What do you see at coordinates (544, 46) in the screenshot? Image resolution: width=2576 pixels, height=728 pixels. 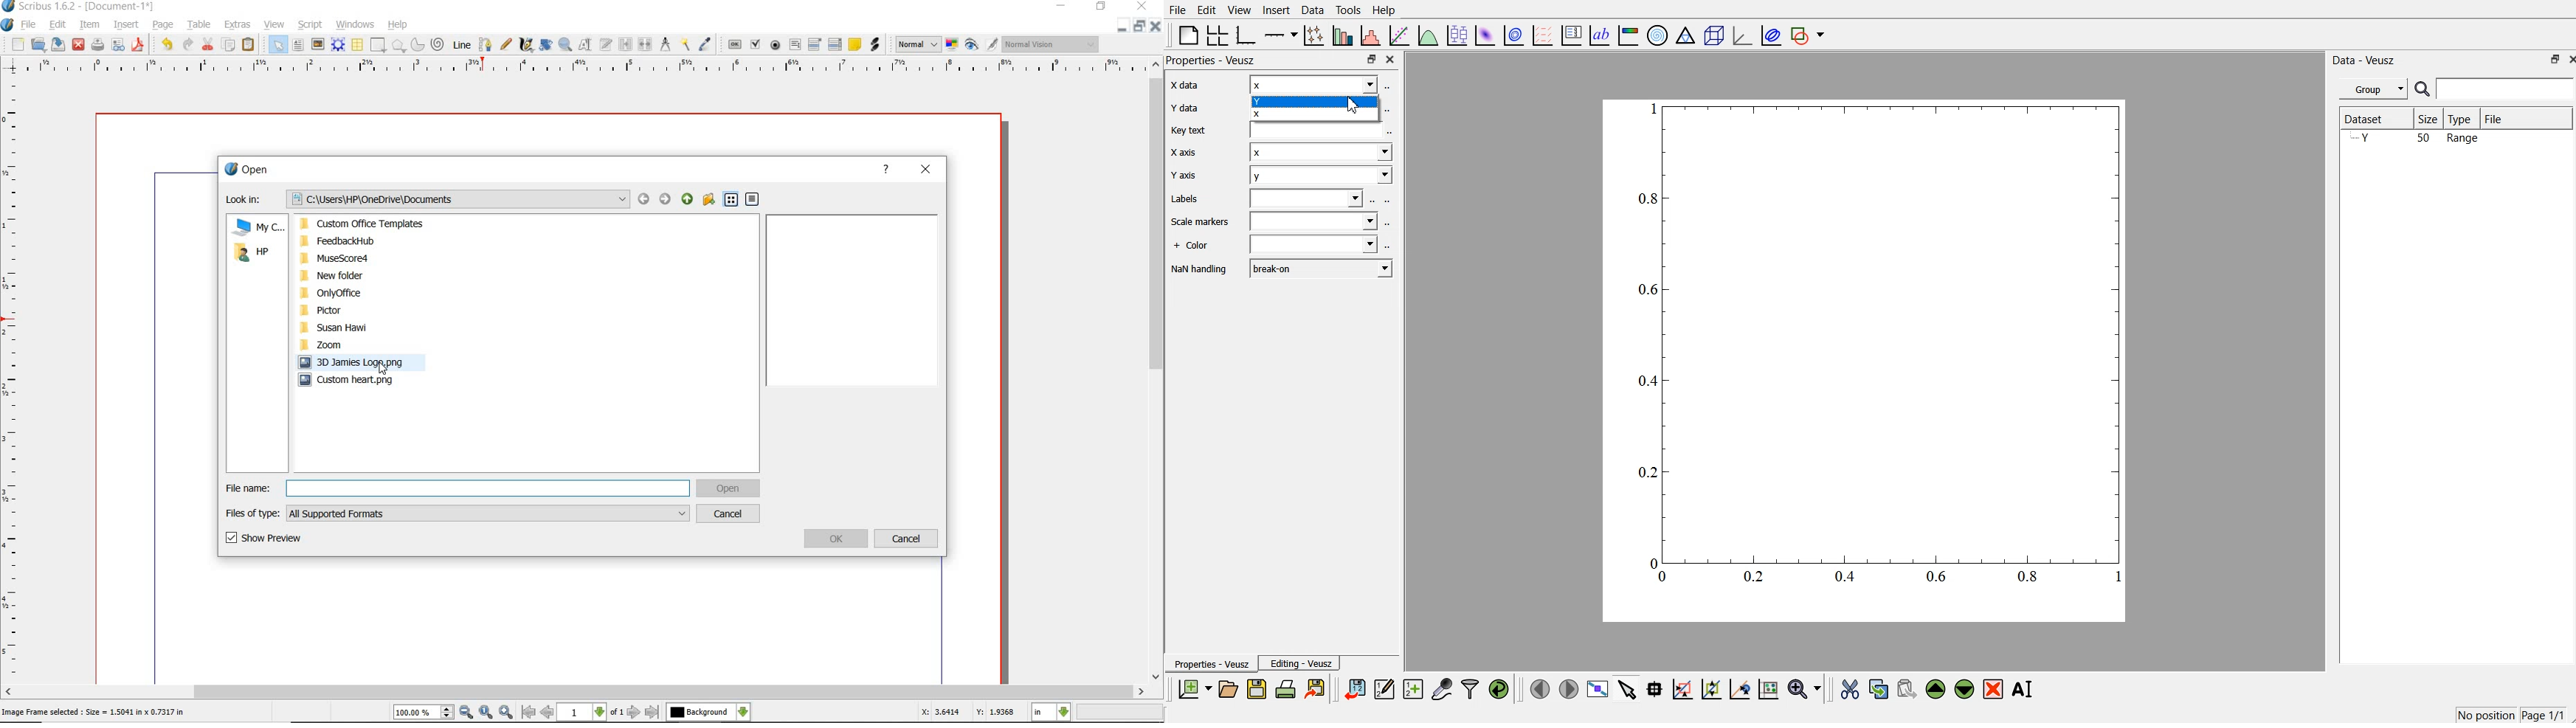 I see `rotate item` at bounding box center [544, 46].